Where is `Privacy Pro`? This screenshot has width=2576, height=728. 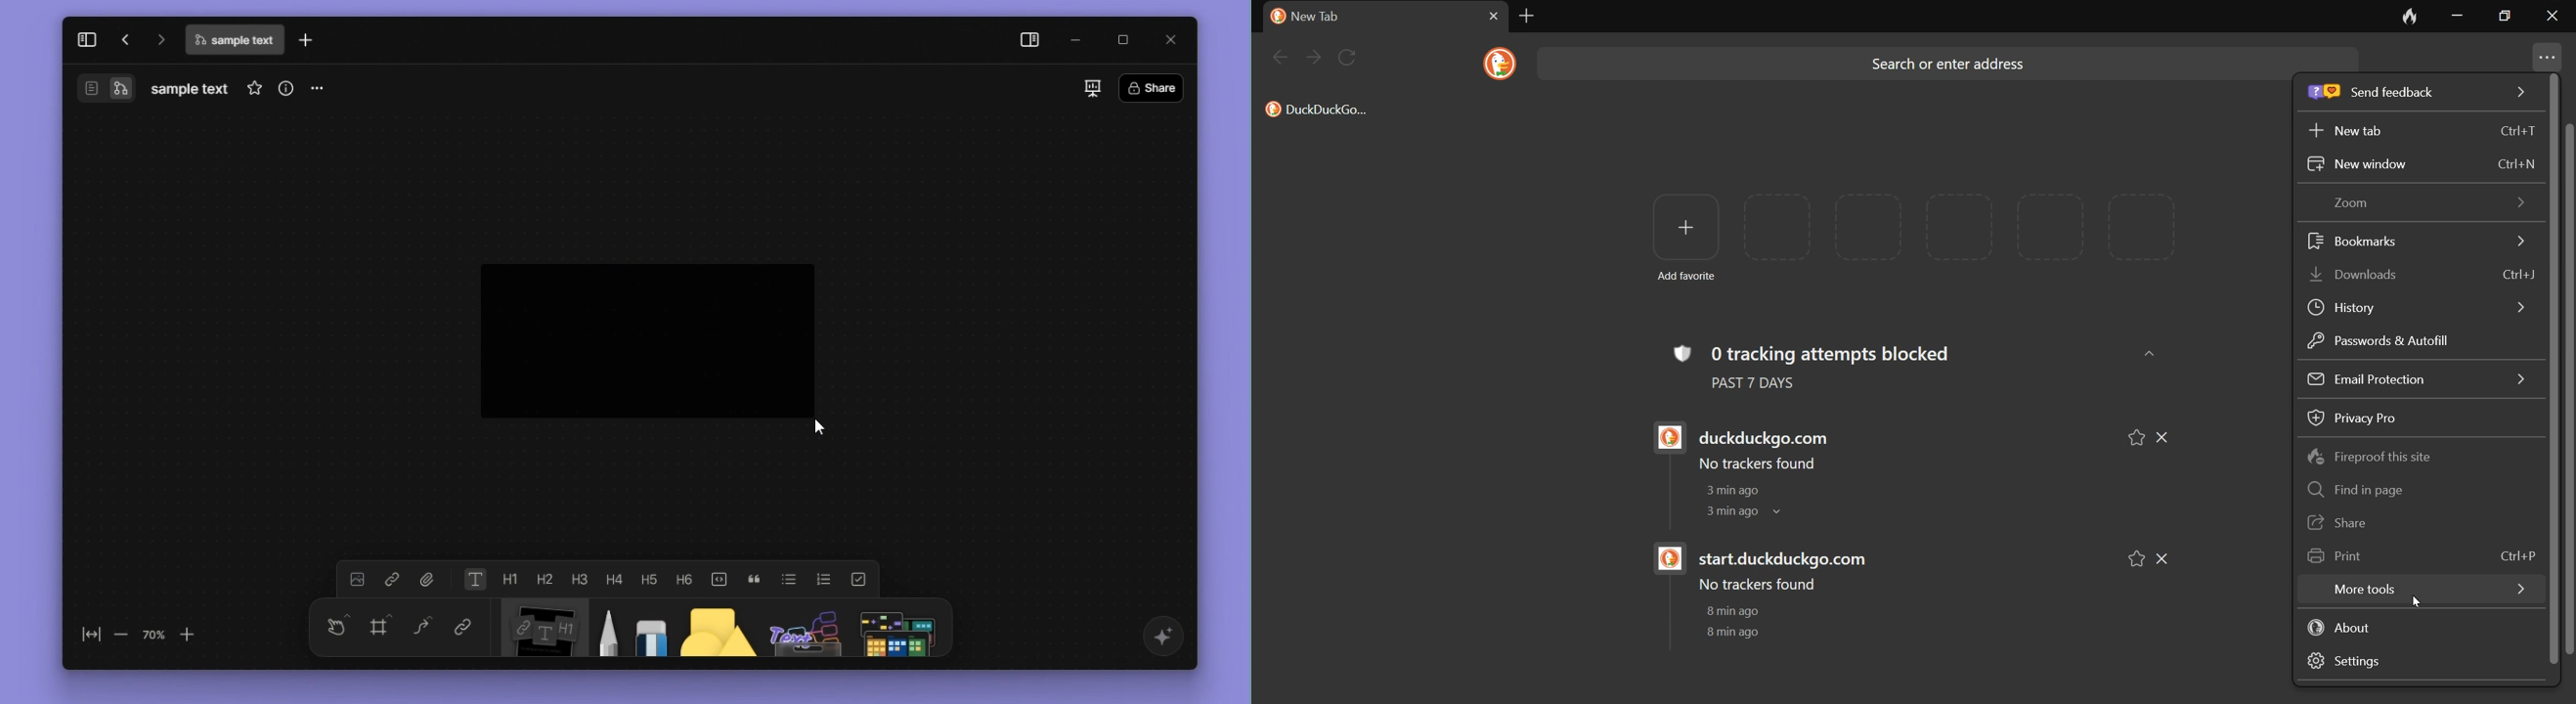 Privacy Pro is located at coordinates (2355, 416).